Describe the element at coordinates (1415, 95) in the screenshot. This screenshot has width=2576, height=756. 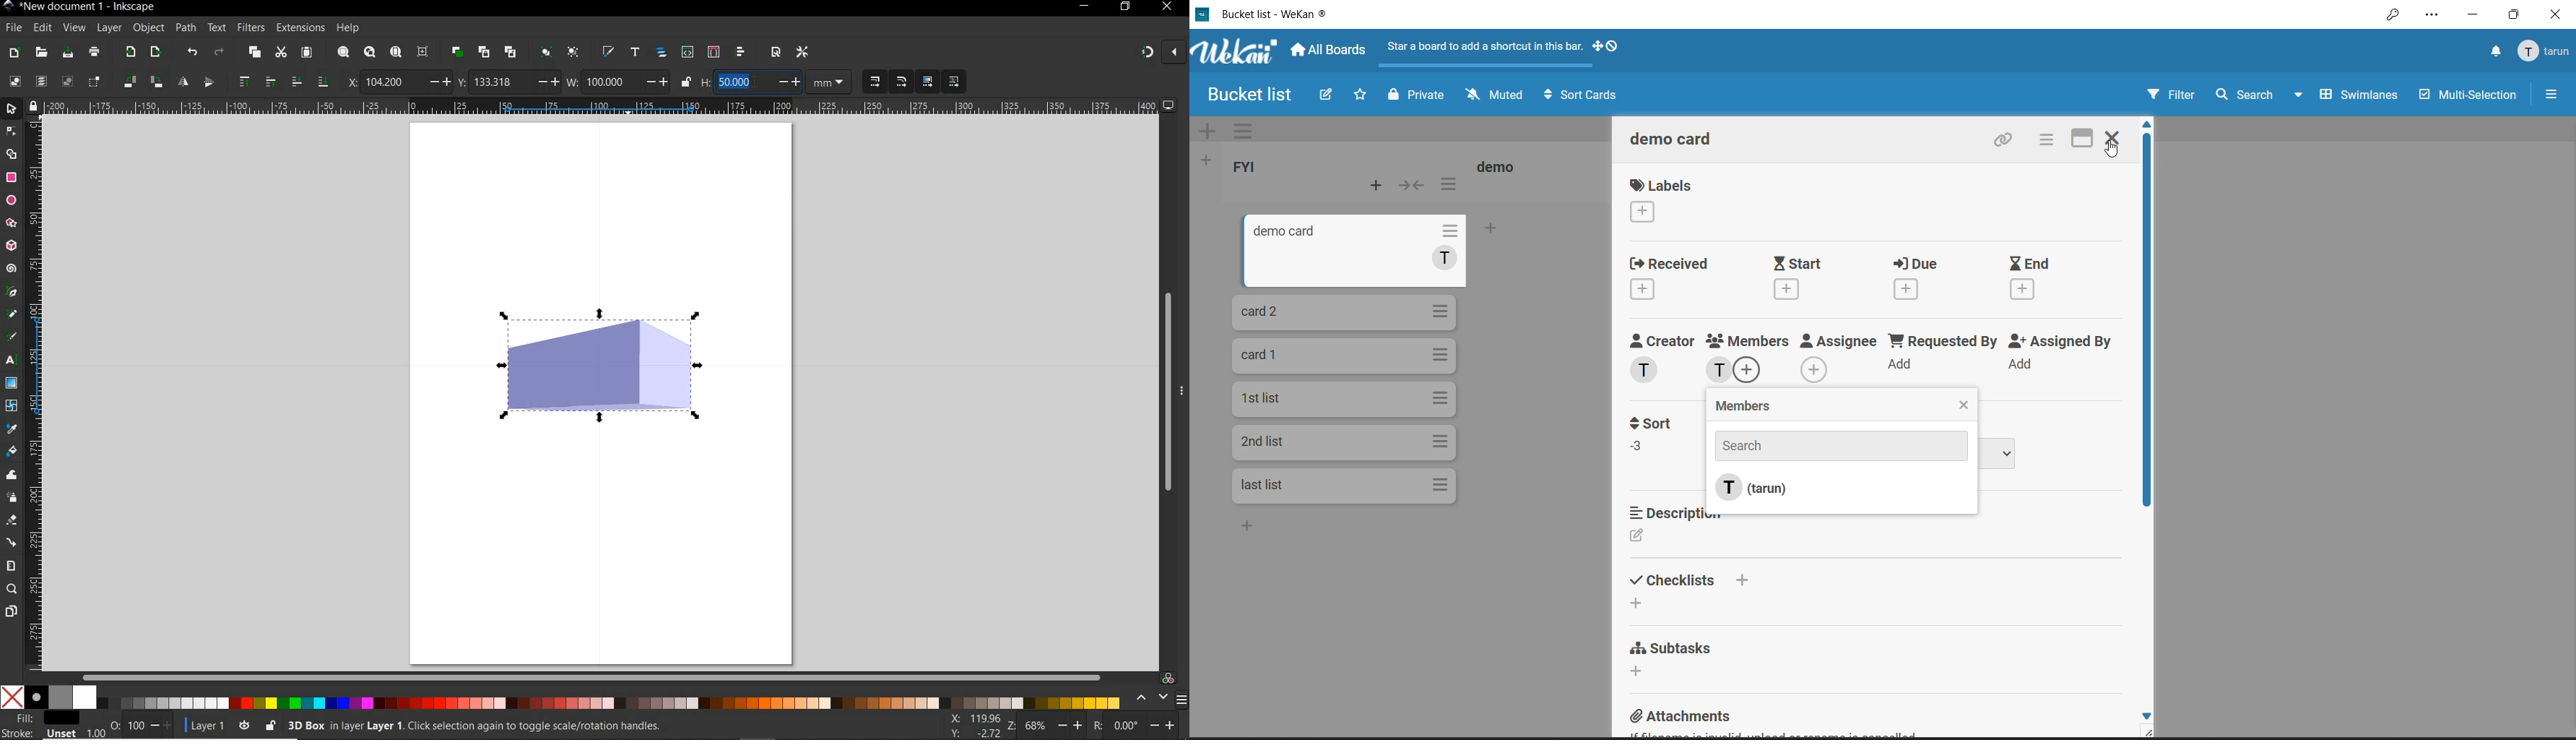
I see `private` at that location.